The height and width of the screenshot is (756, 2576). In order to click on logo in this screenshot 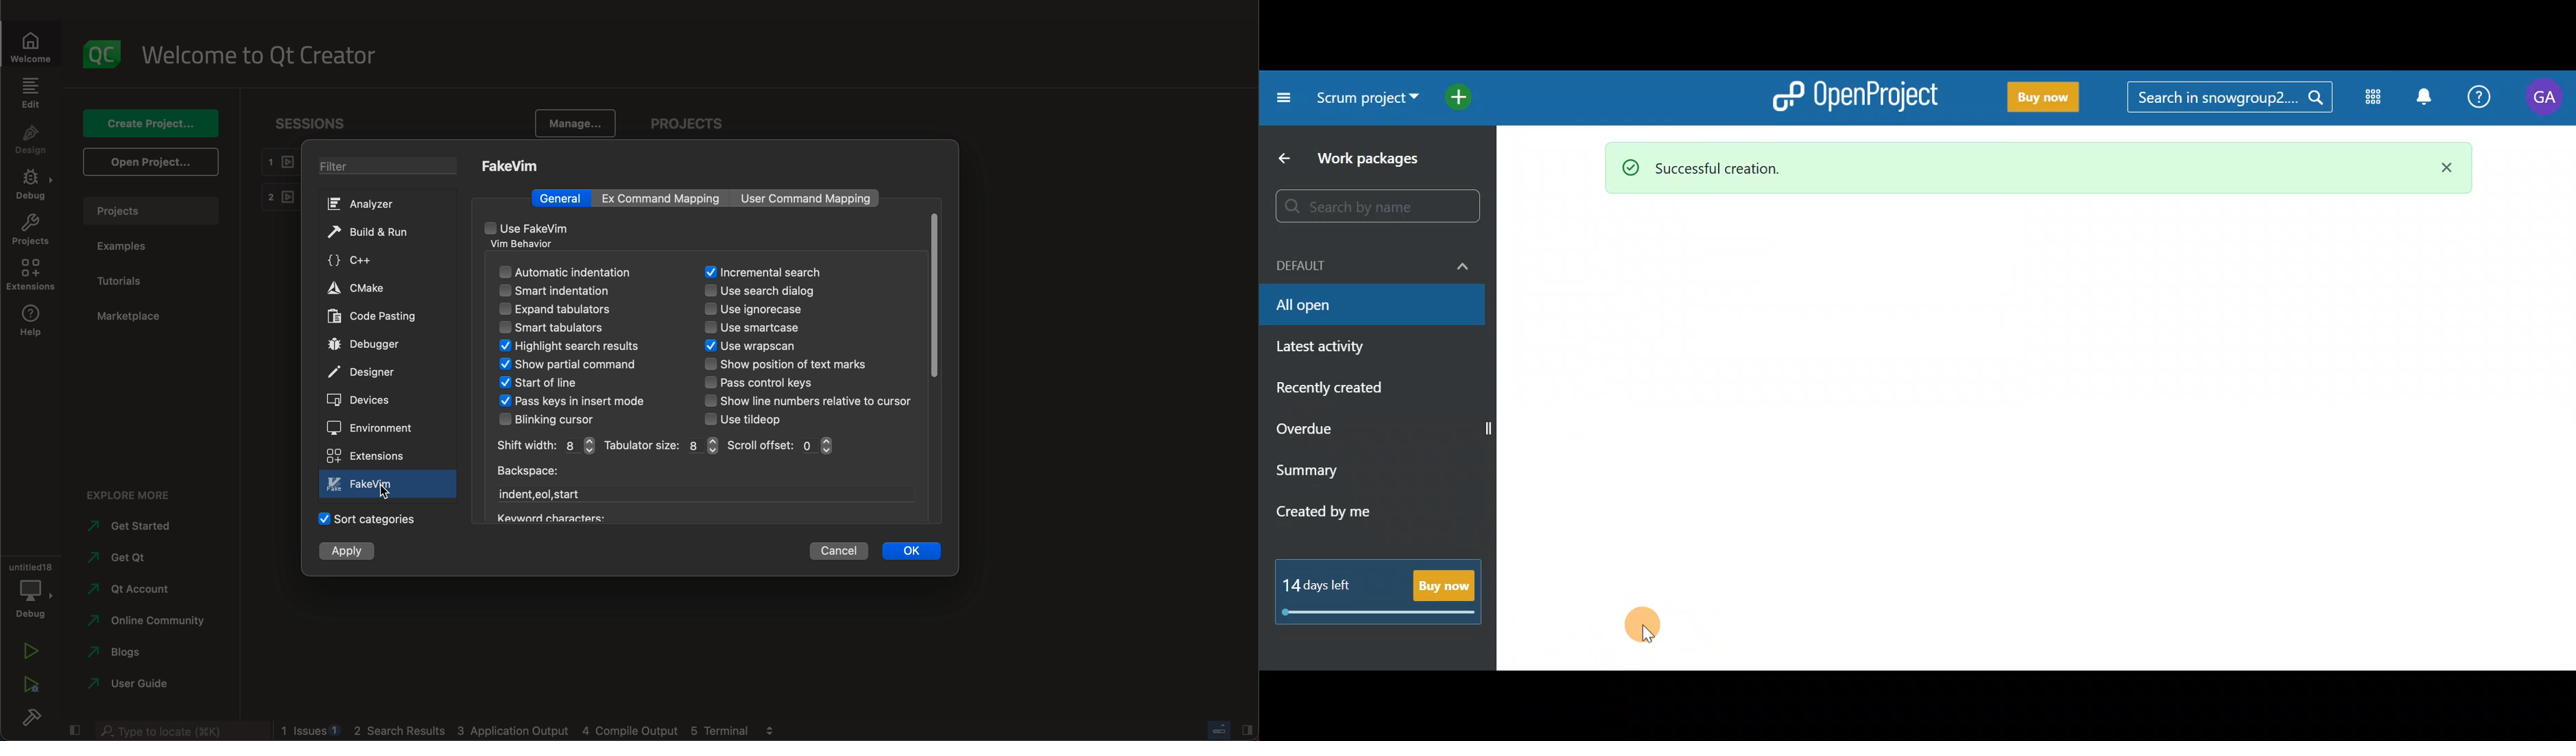, I will do `click(99, 54)`.